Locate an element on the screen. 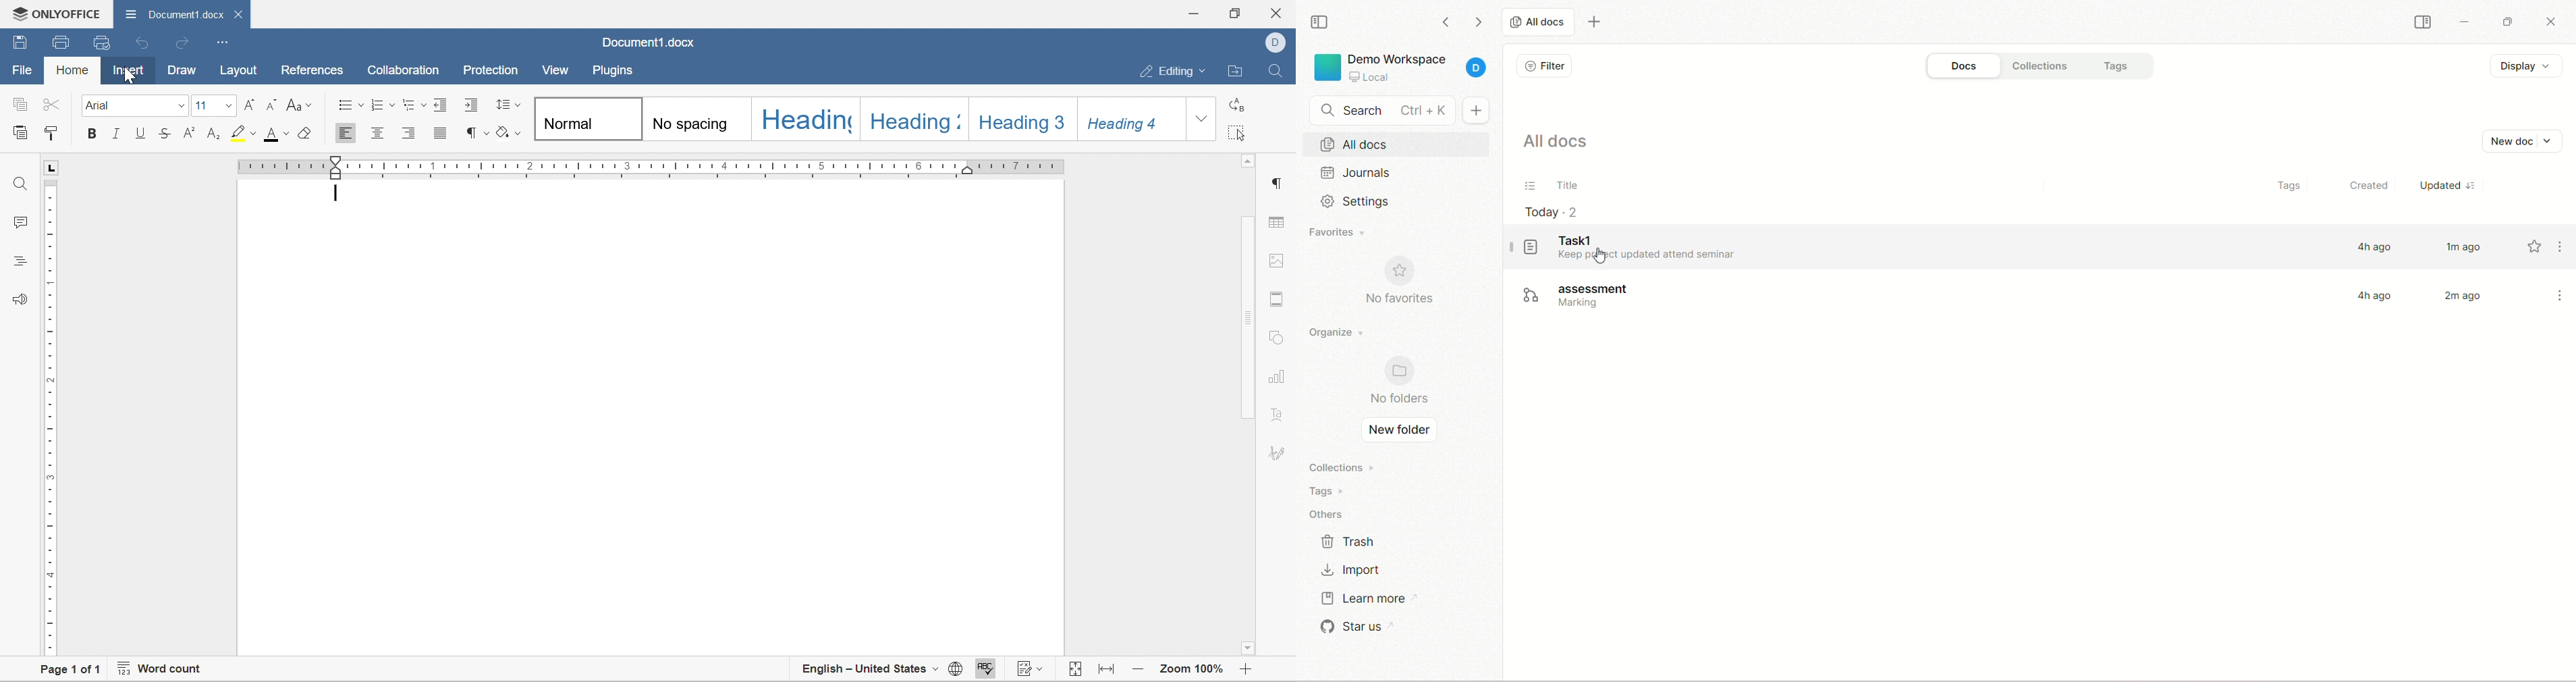 This screenshot has height=700, width=2576. Align left is located at coordinates (347, 132).